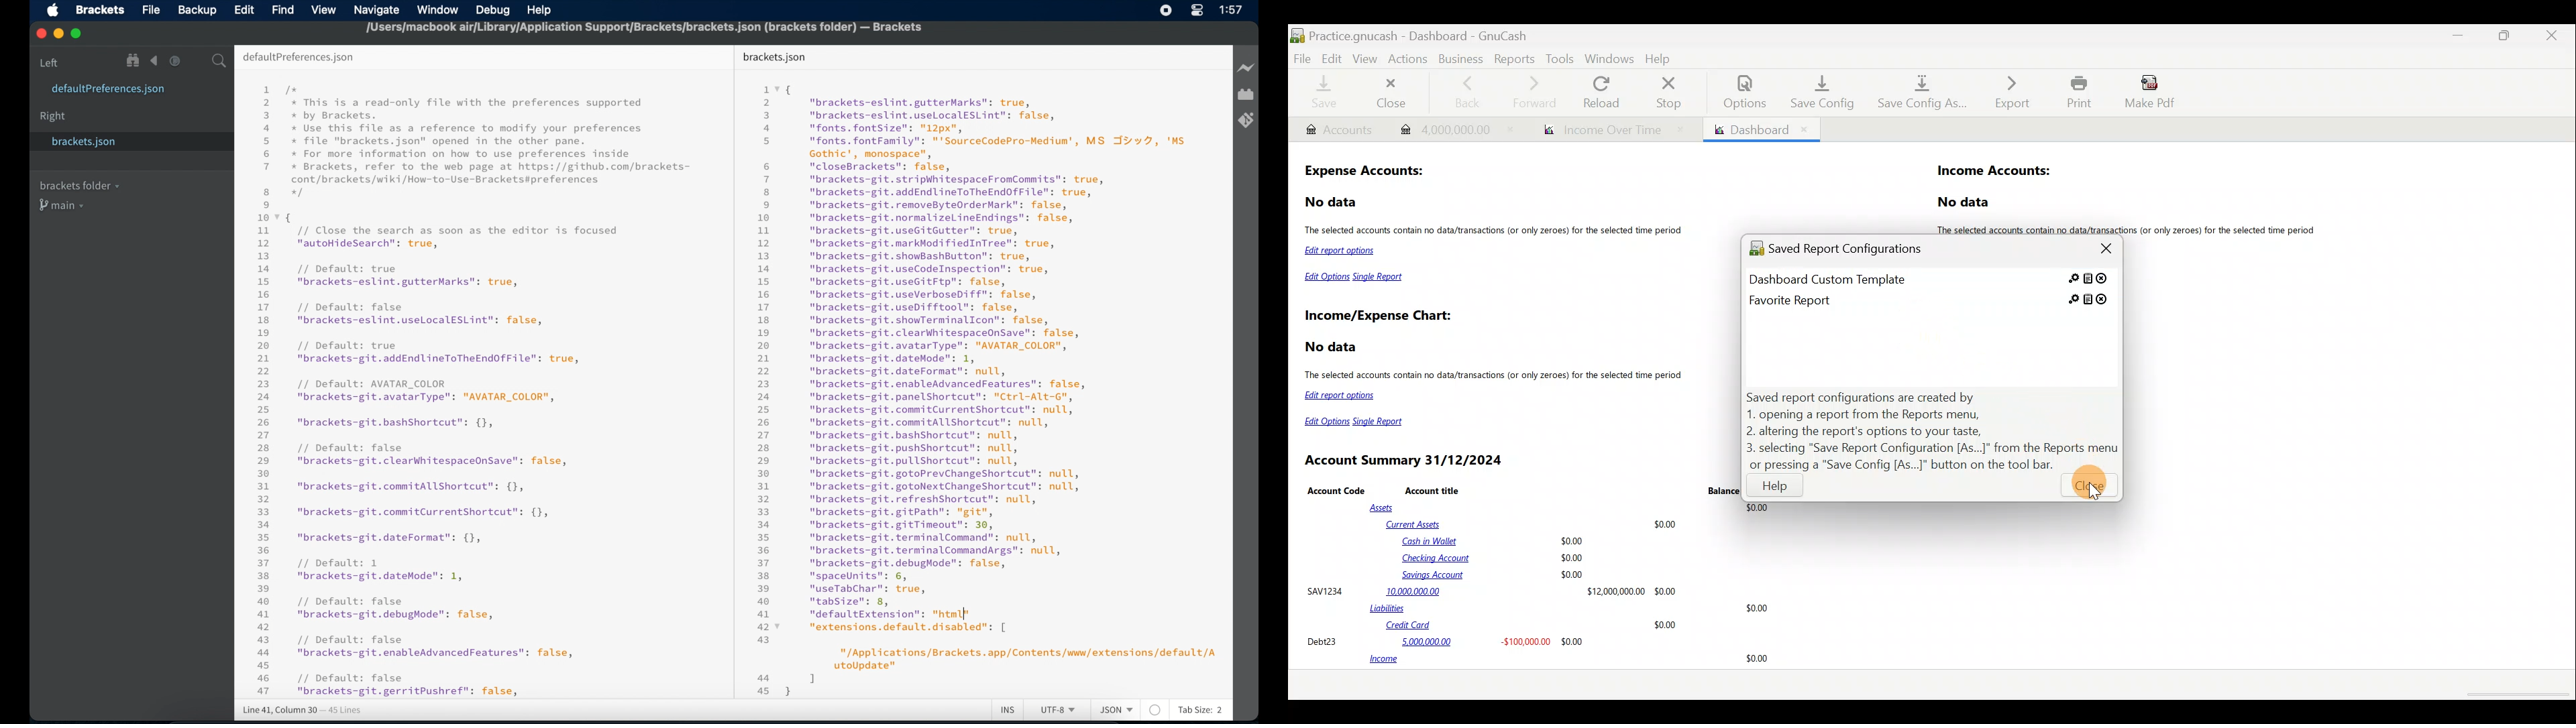  I want to click on income 30.00, so click(1568, 660).